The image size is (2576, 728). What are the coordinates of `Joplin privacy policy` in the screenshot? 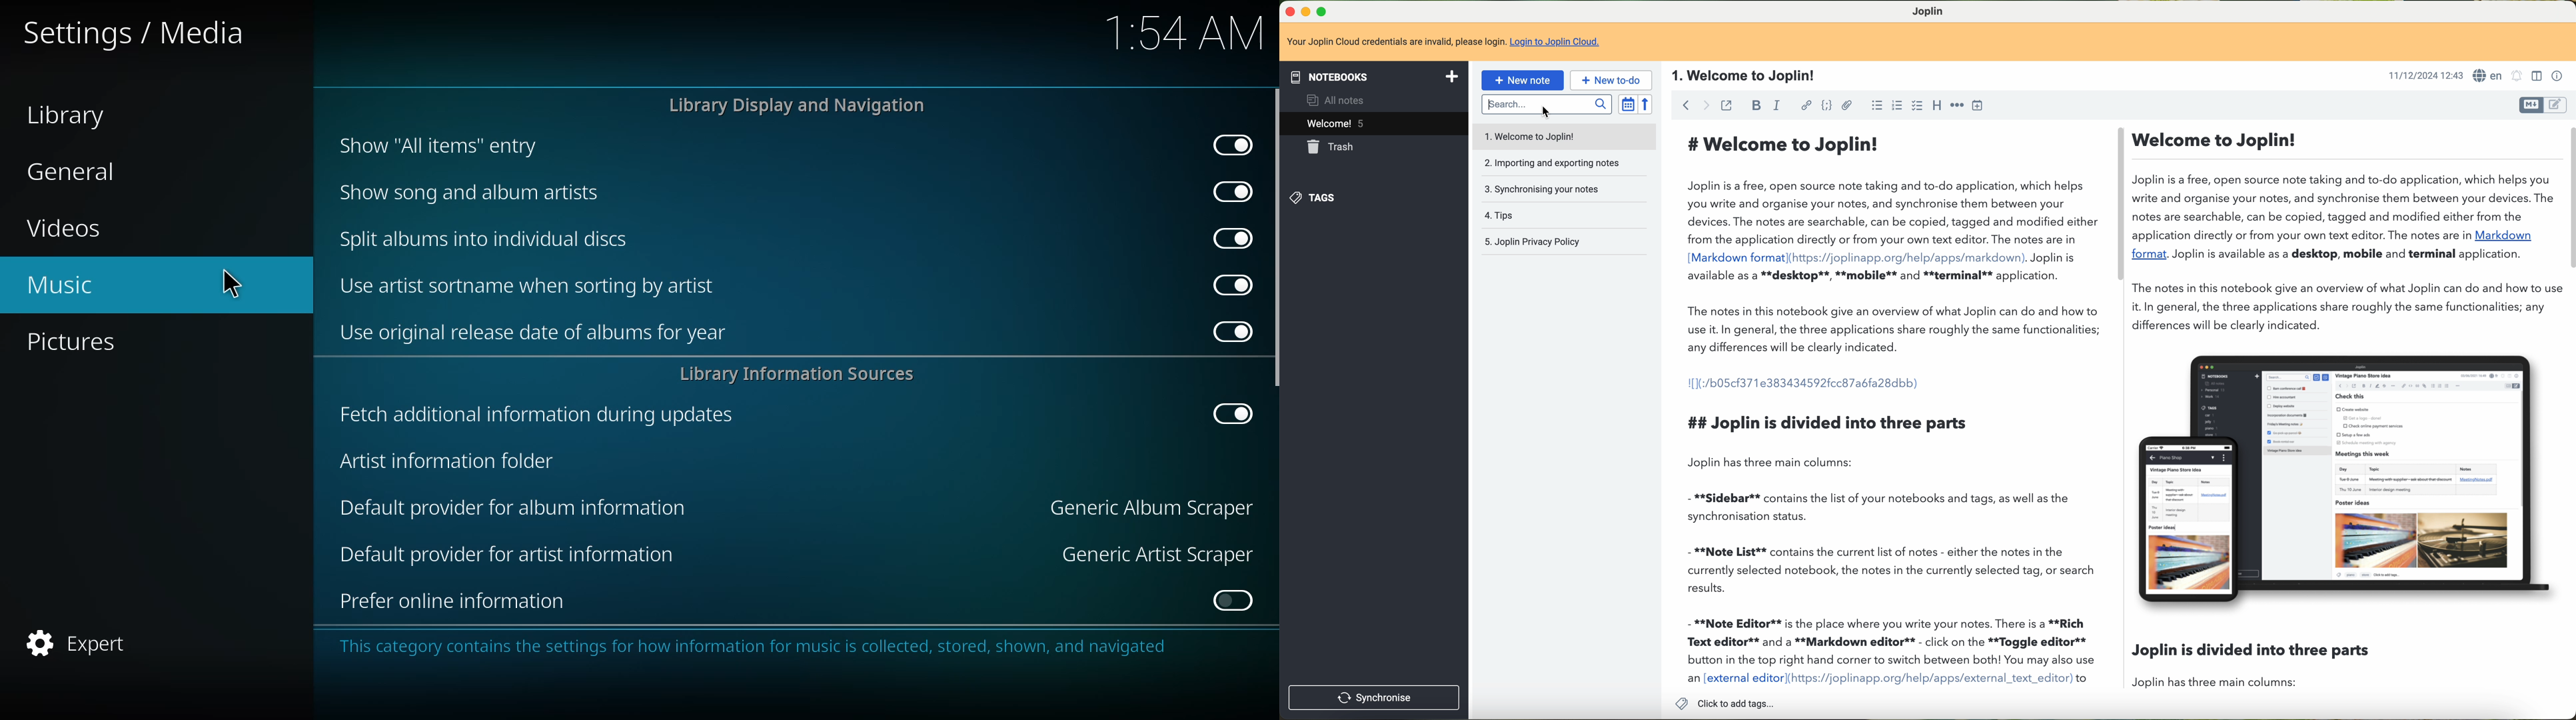 It's located at (1564, 241).